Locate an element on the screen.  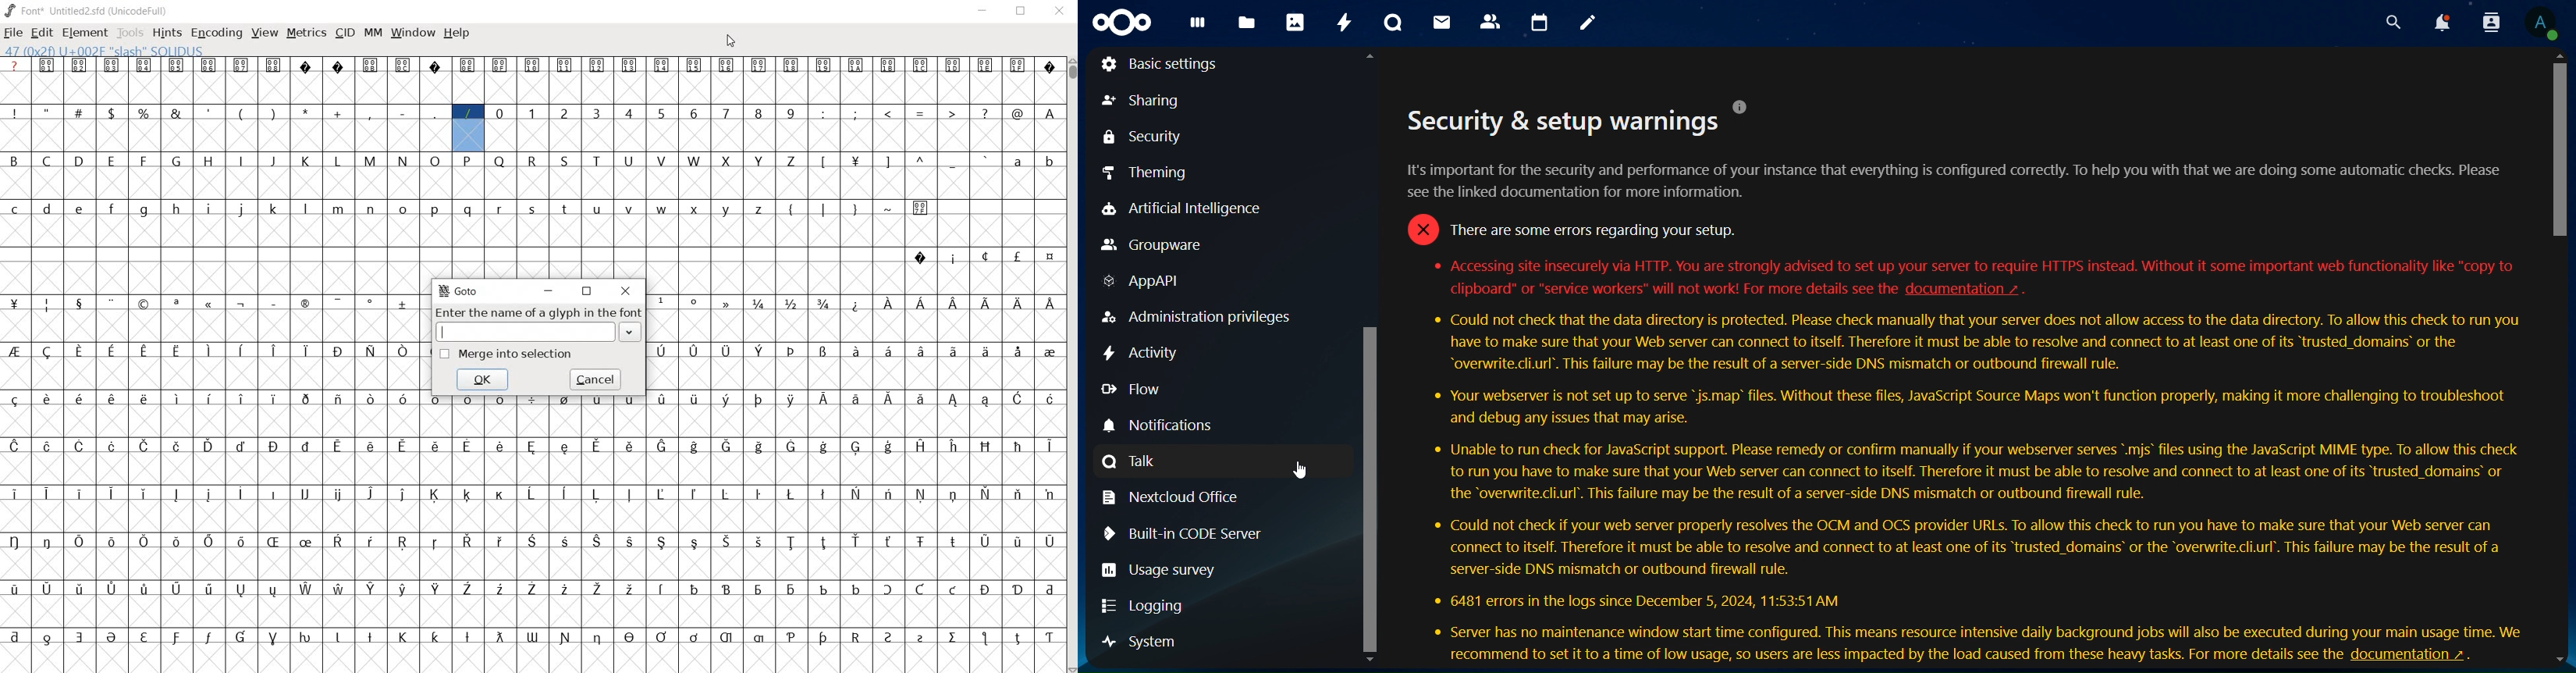
glyph is located at coordinates (954, 496).